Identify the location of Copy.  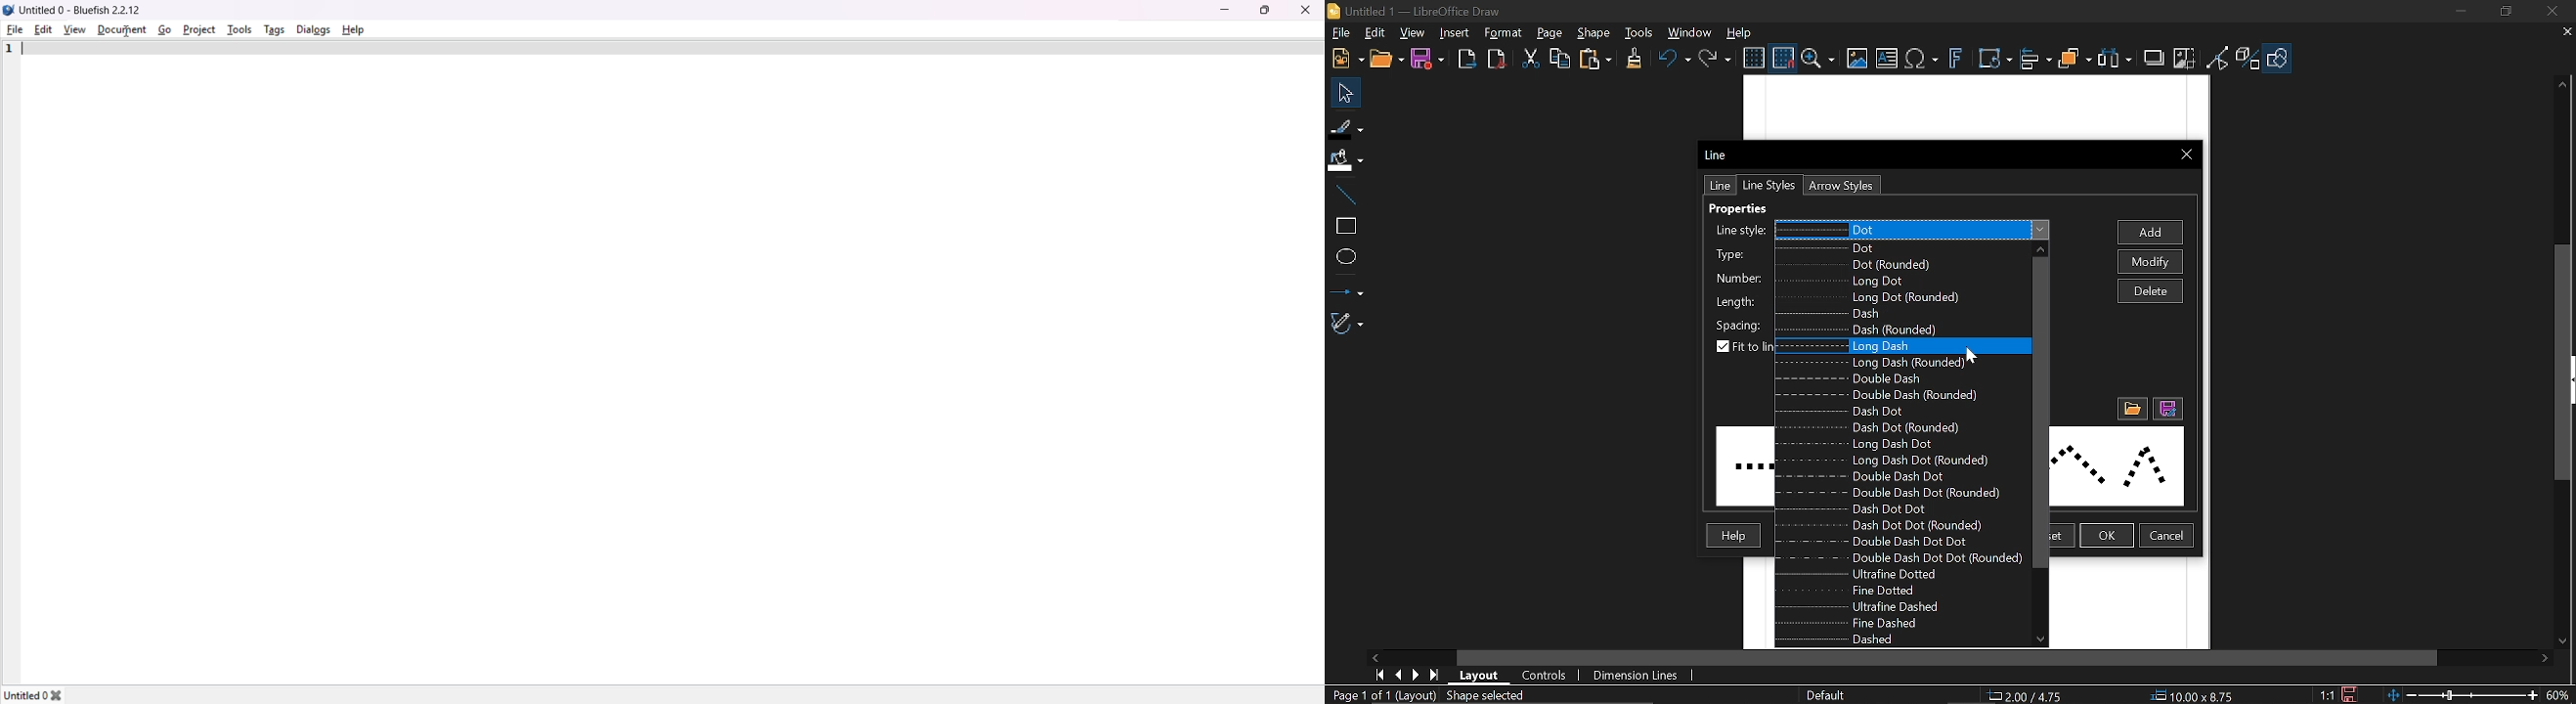
(1558, 59).